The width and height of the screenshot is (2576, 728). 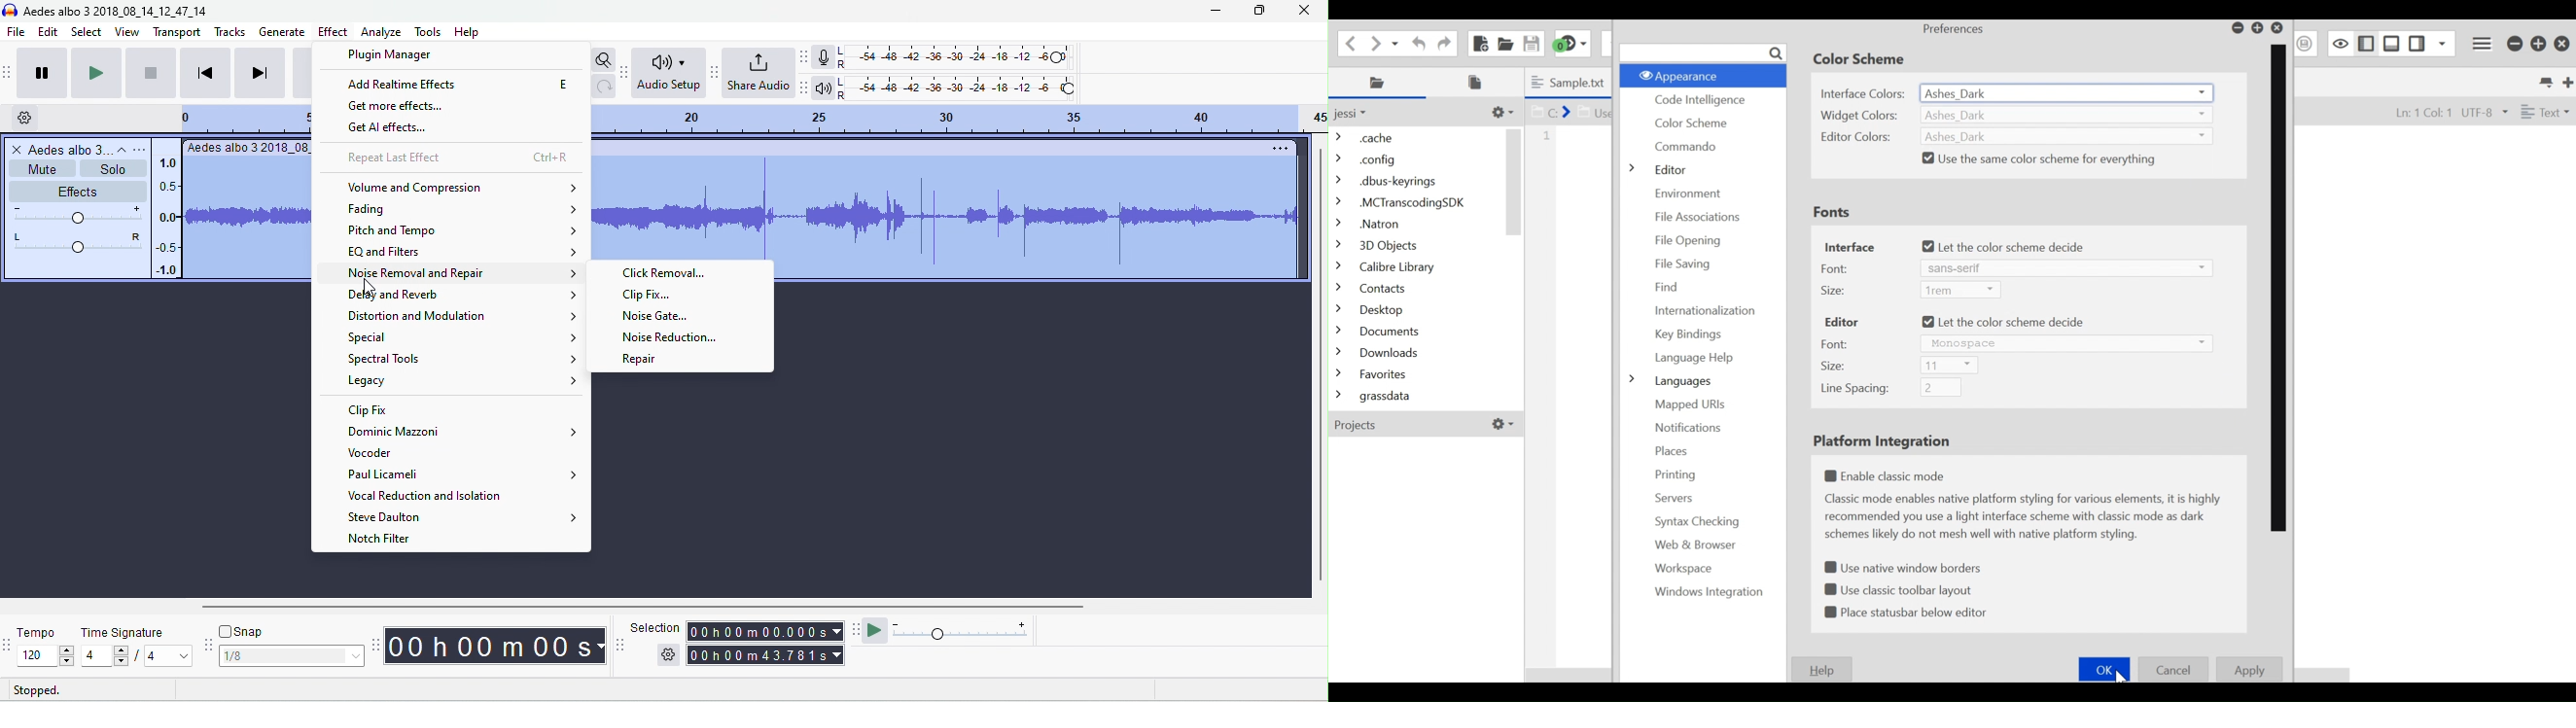 I want to click on noise gate, so click(x=659, y=318).